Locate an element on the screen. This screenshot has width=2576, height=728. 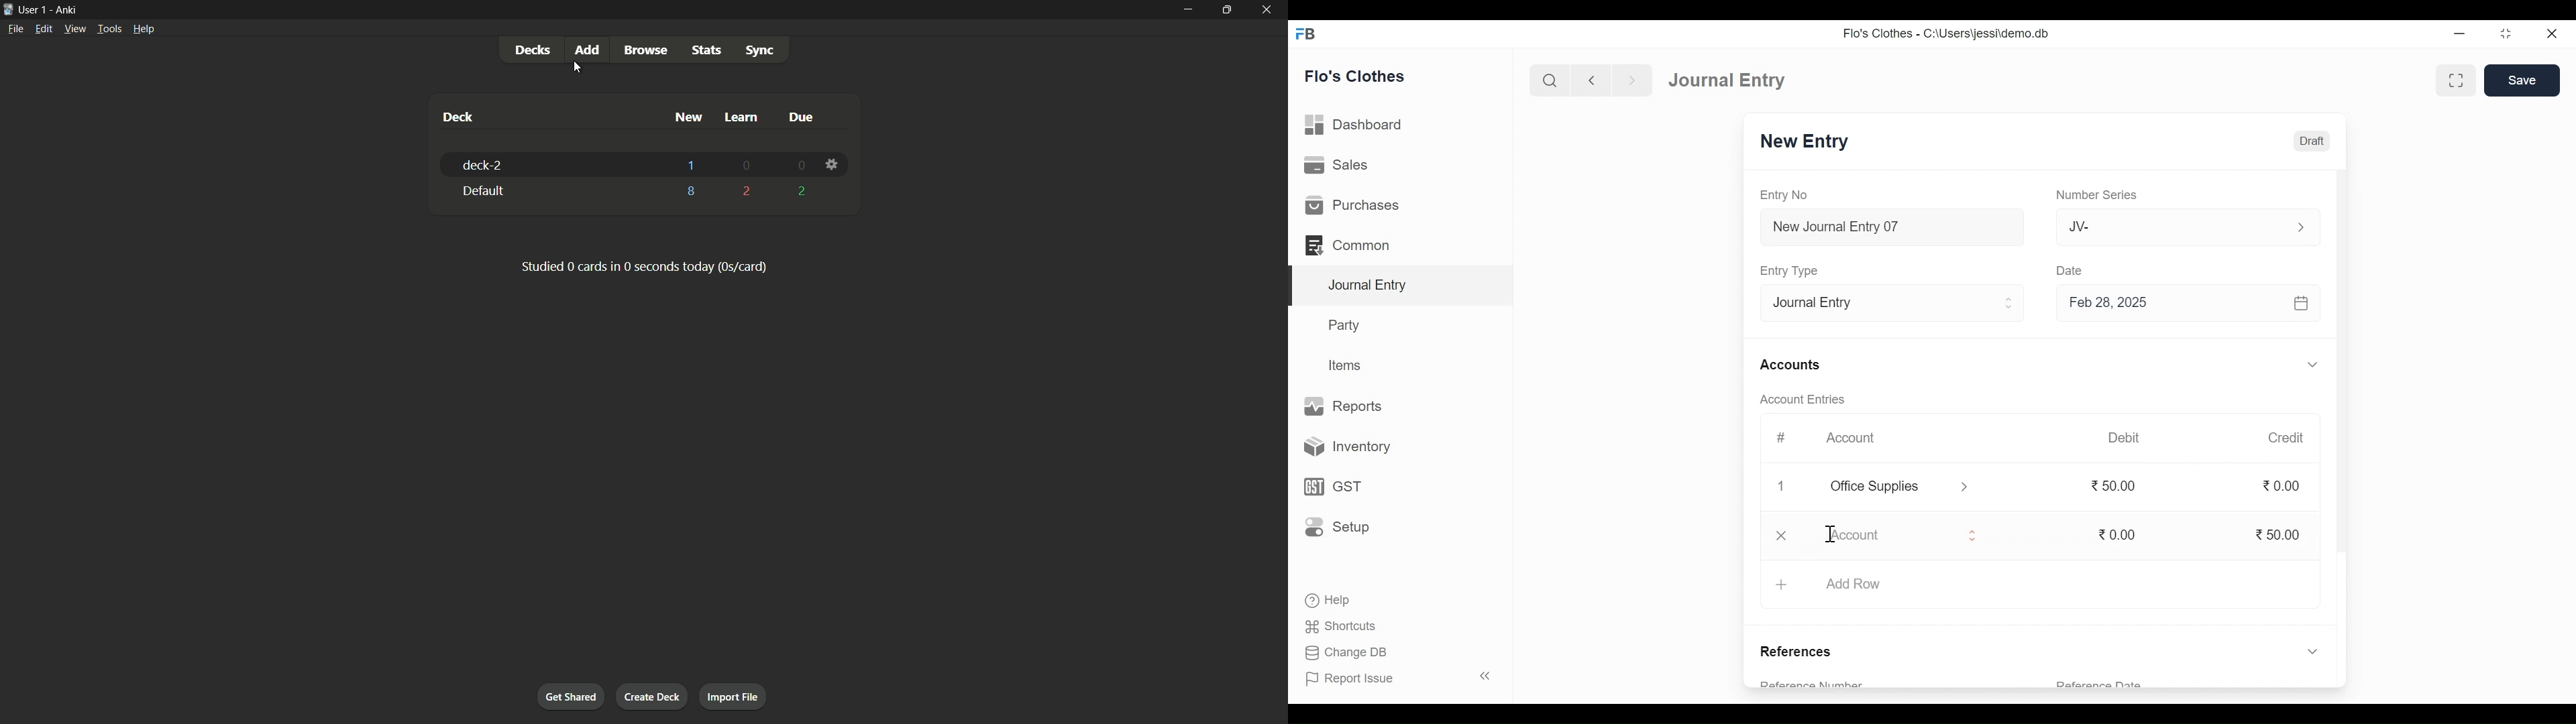
2 is located at coordinates (748, 191).